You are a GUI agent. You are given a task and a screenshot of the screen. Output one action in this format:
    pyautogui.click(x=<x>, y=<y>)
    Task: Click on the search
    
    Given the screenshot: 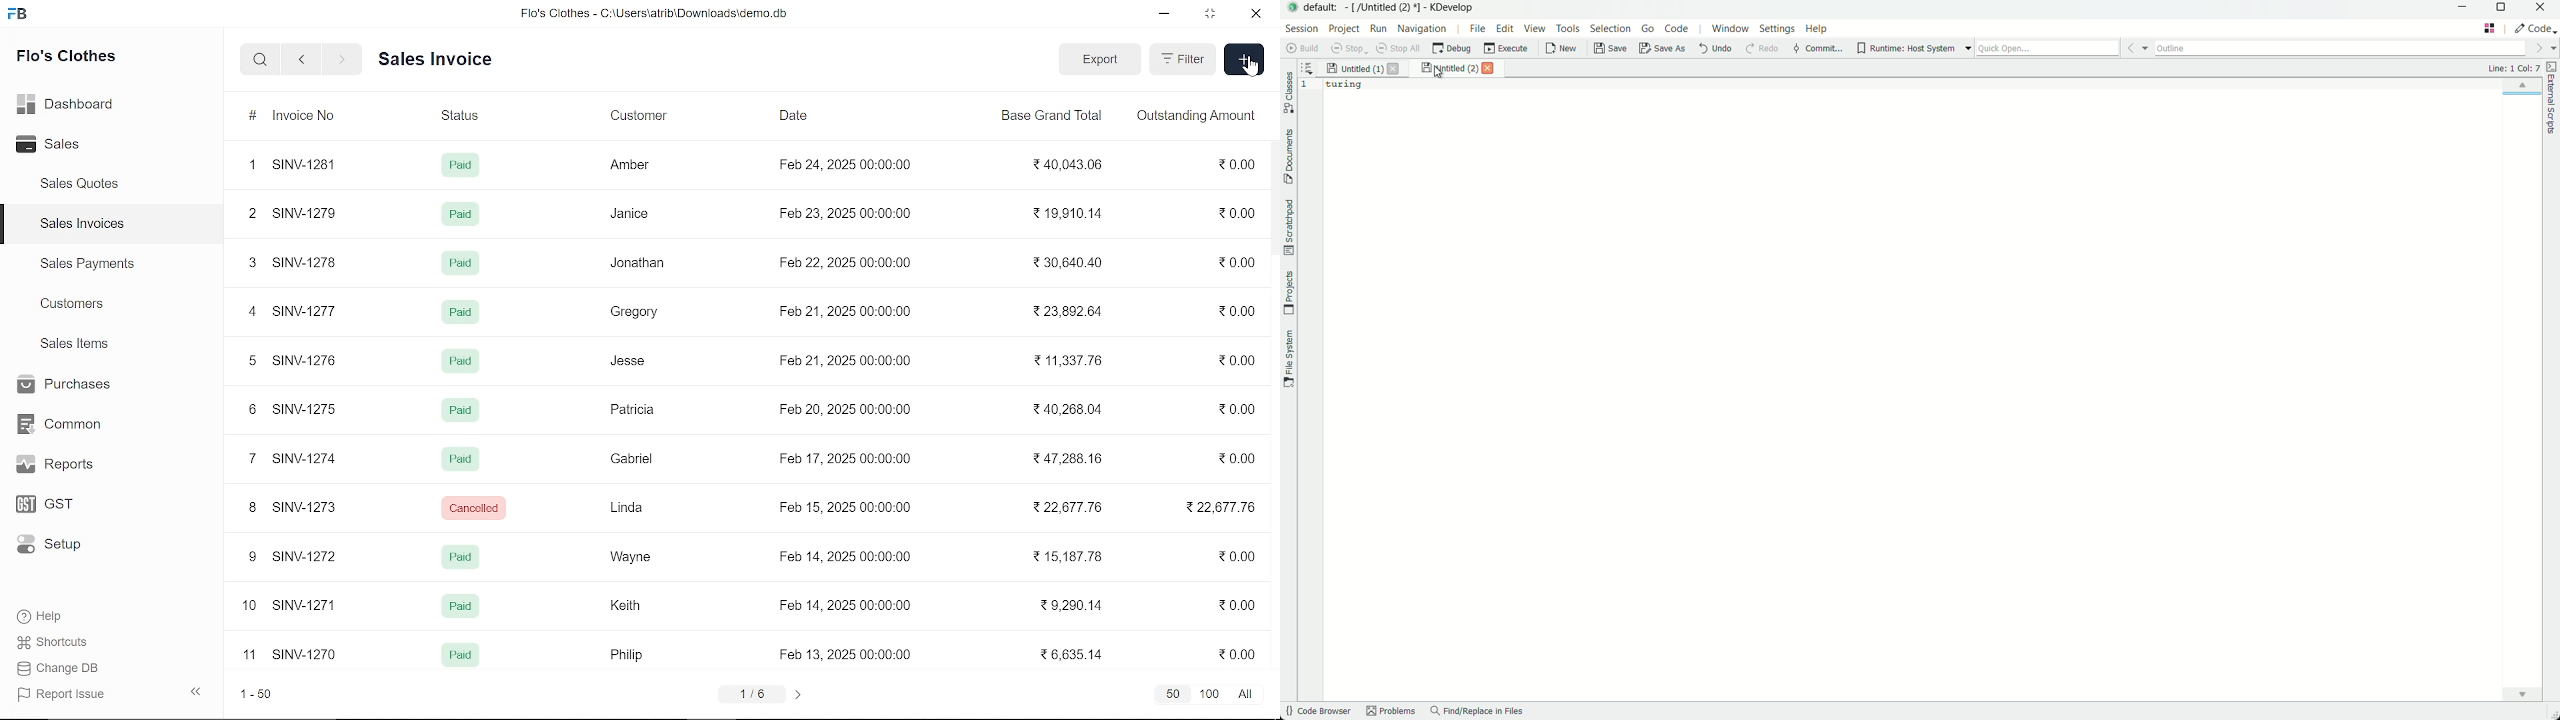 What is the action you would take?
    pyautogui.click(x=263, y=61)
    